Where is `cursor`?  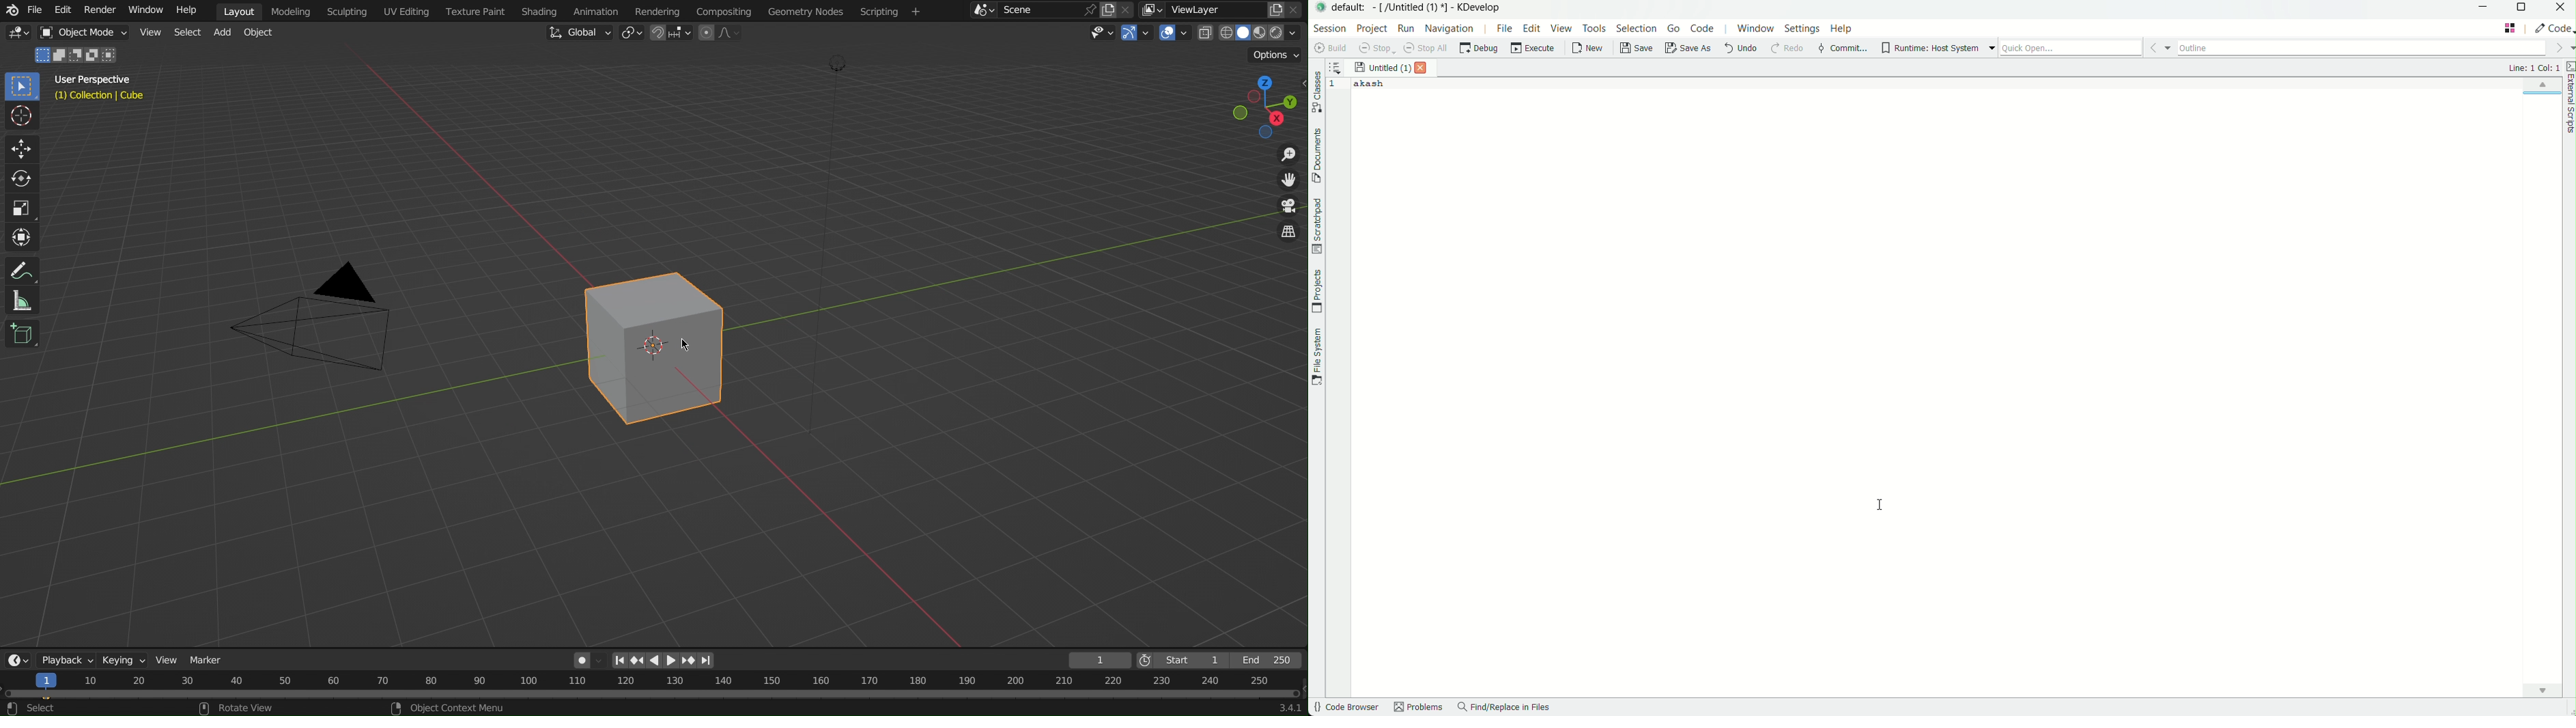
cursor is located at coordinates (1883, 505).